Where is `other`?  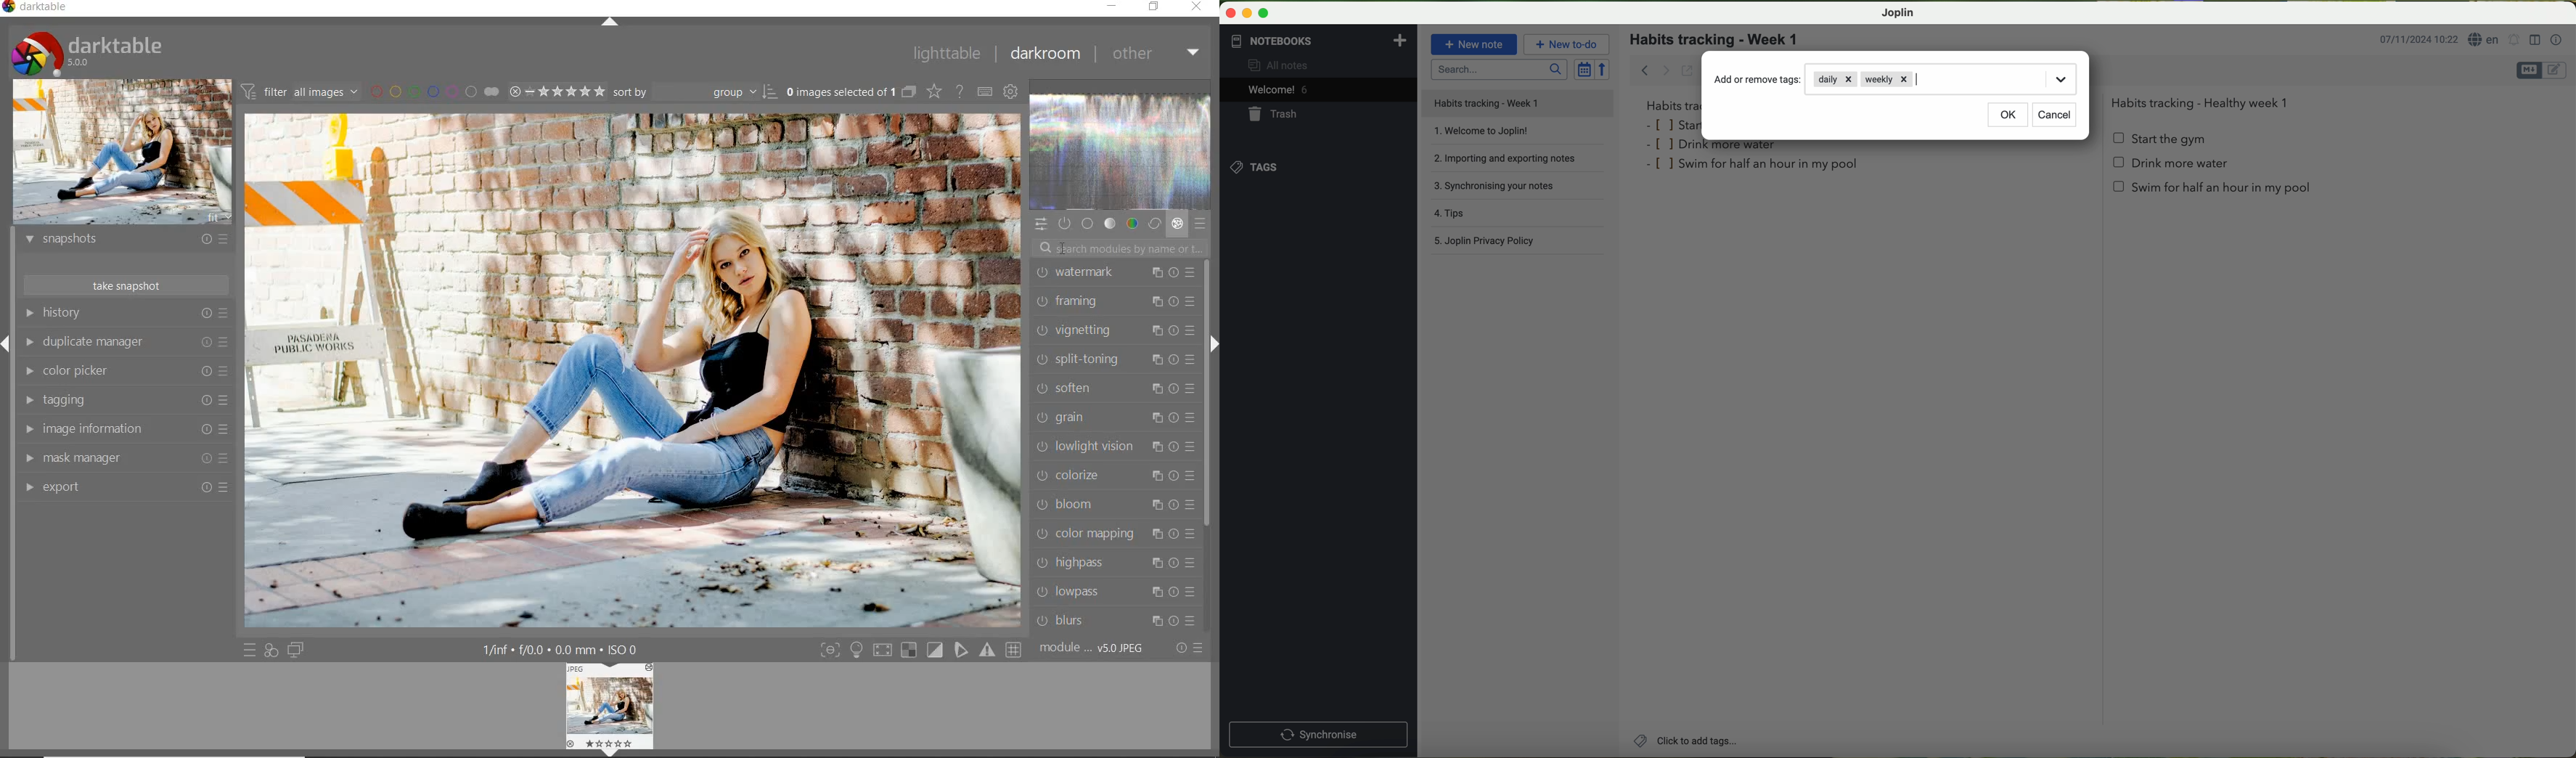 other is located at coordinates (1155, 54).